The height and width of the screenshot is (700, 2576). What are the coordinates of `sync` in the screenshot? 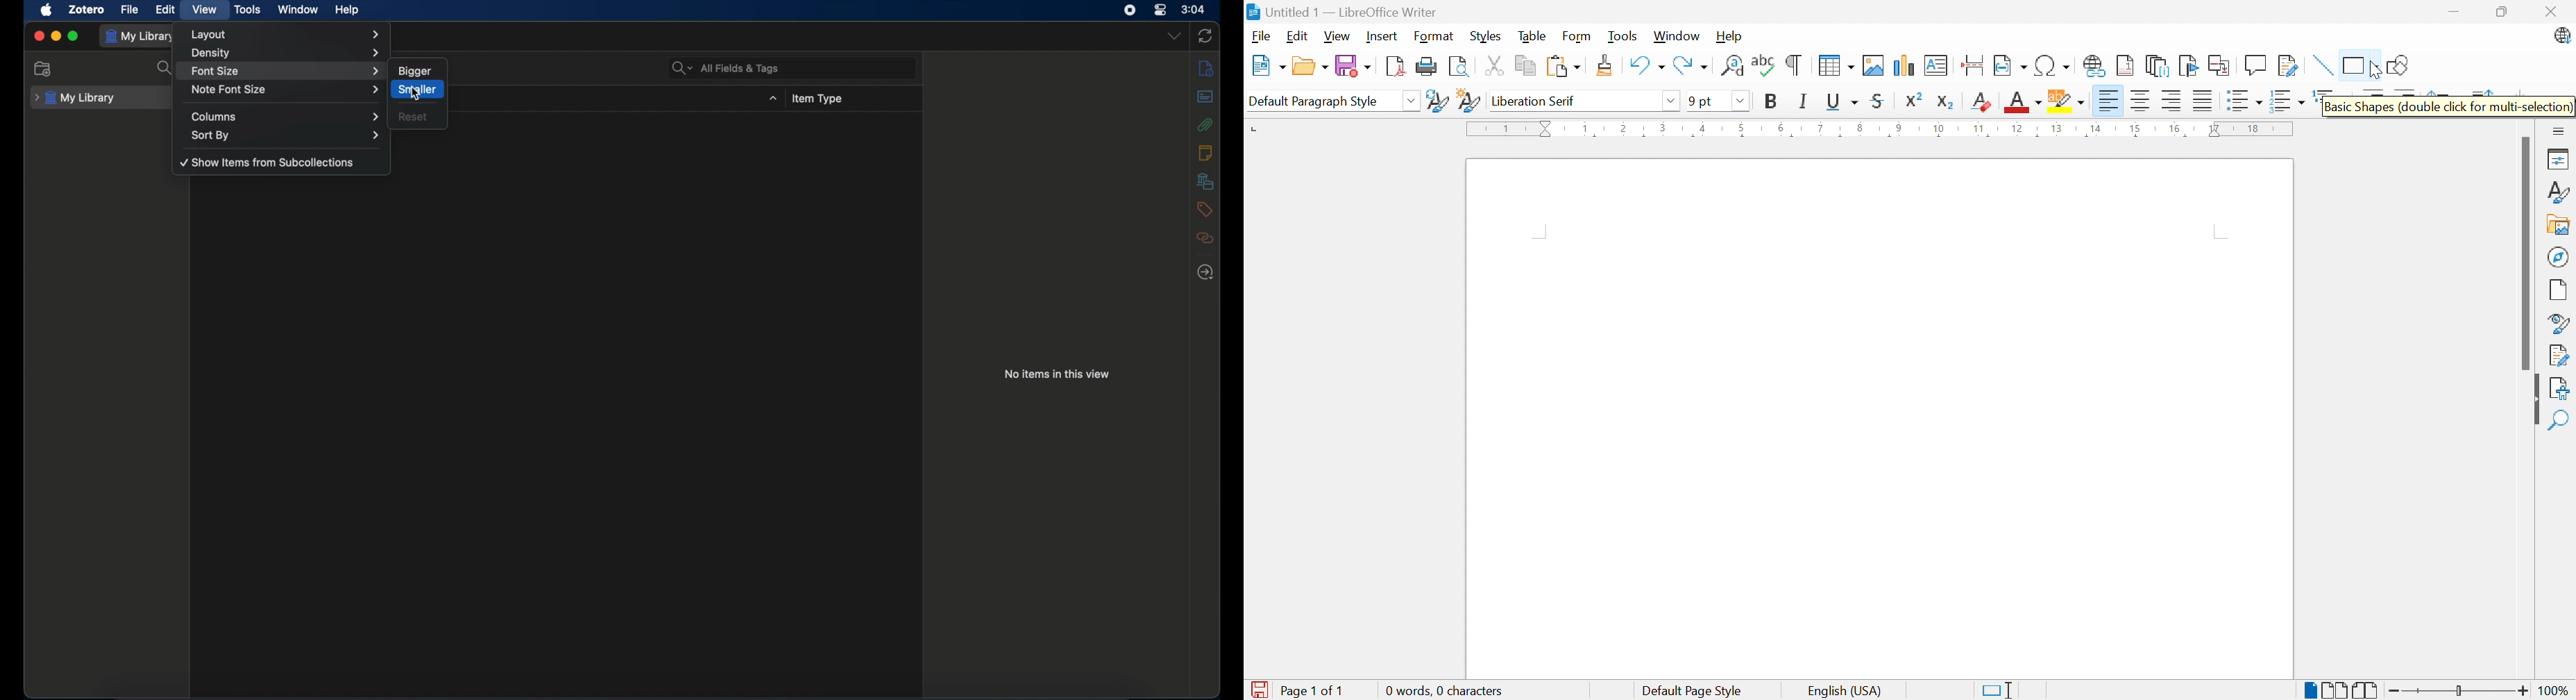 It's located at (1205, 36).